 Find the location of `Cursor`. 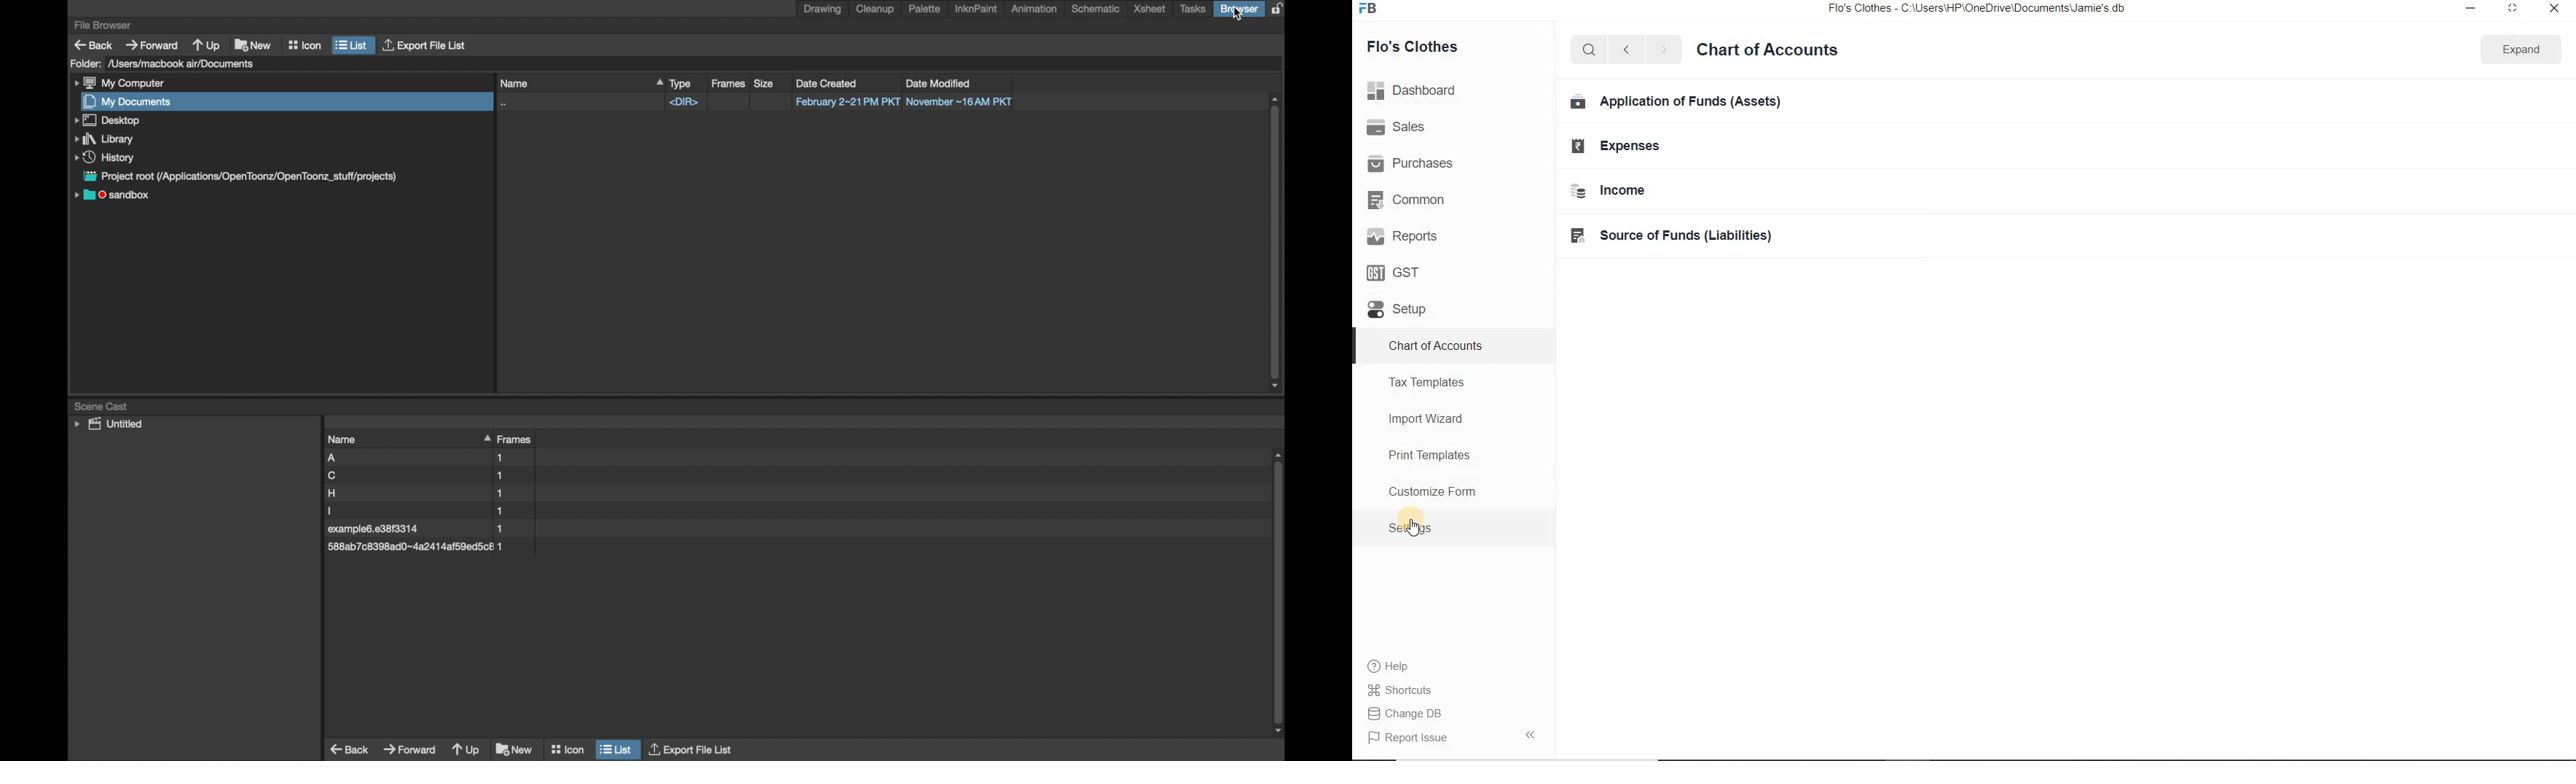

Cursor is located at coordinates (1415, 528).